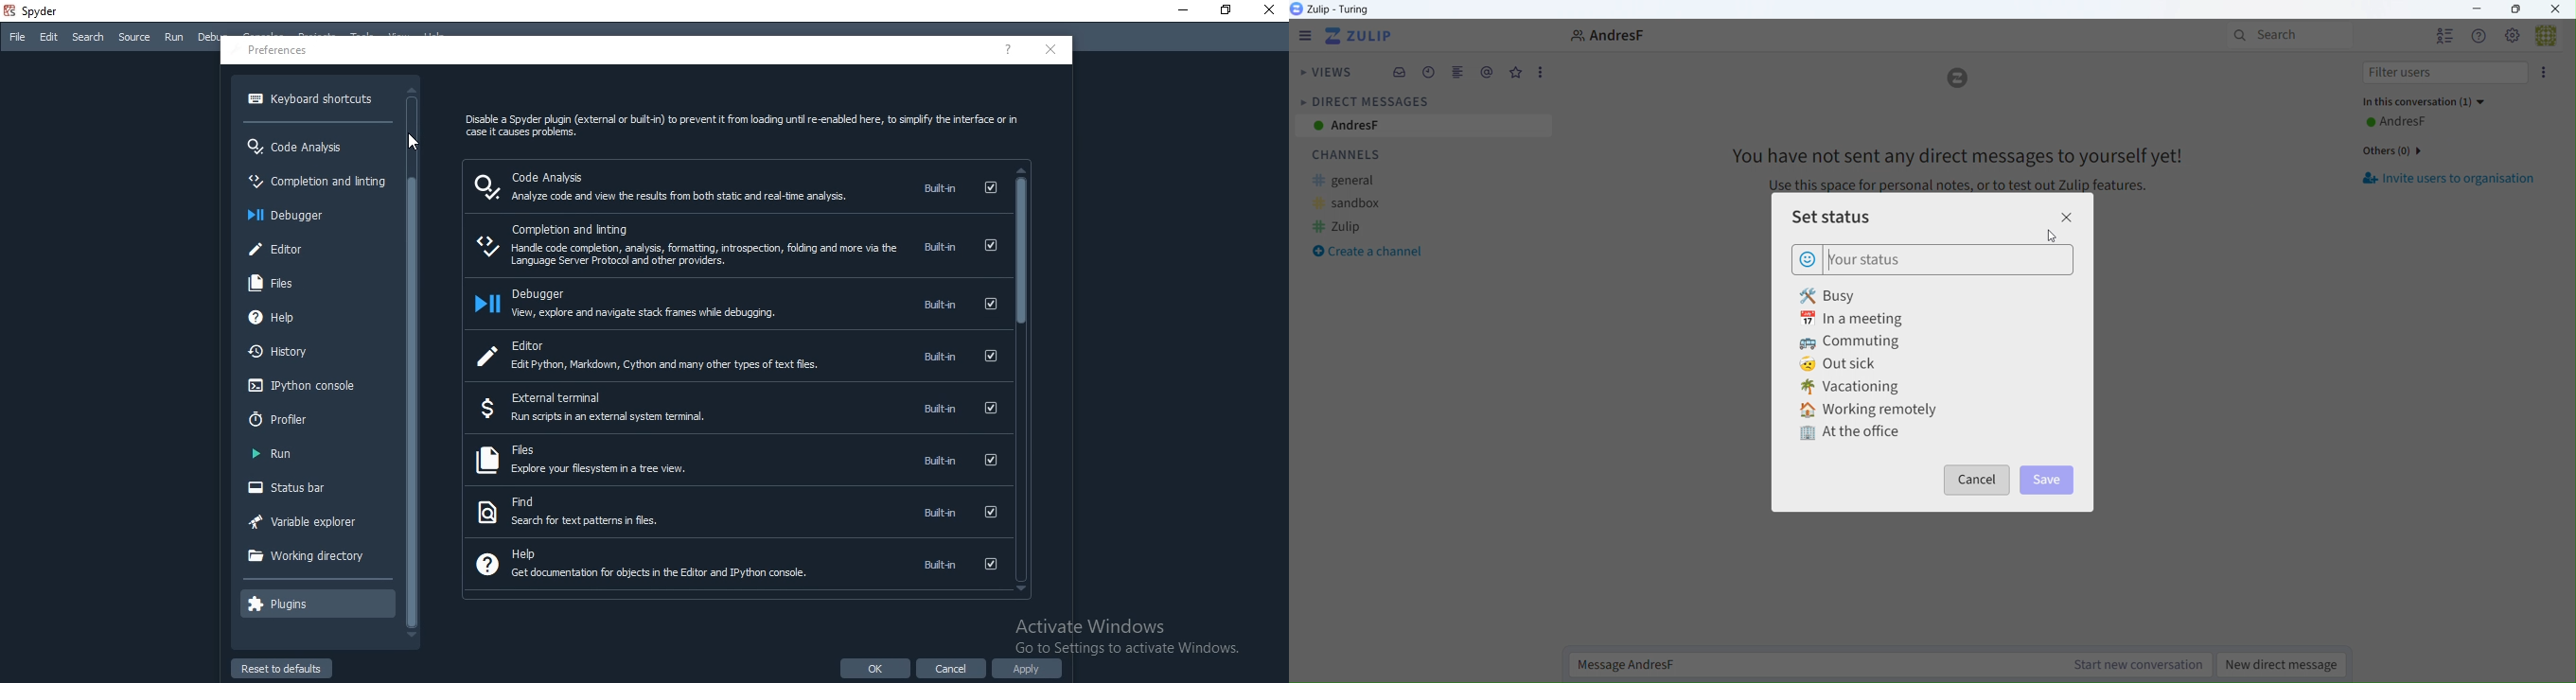  I want to click on AndresF, so click(1421, 127).